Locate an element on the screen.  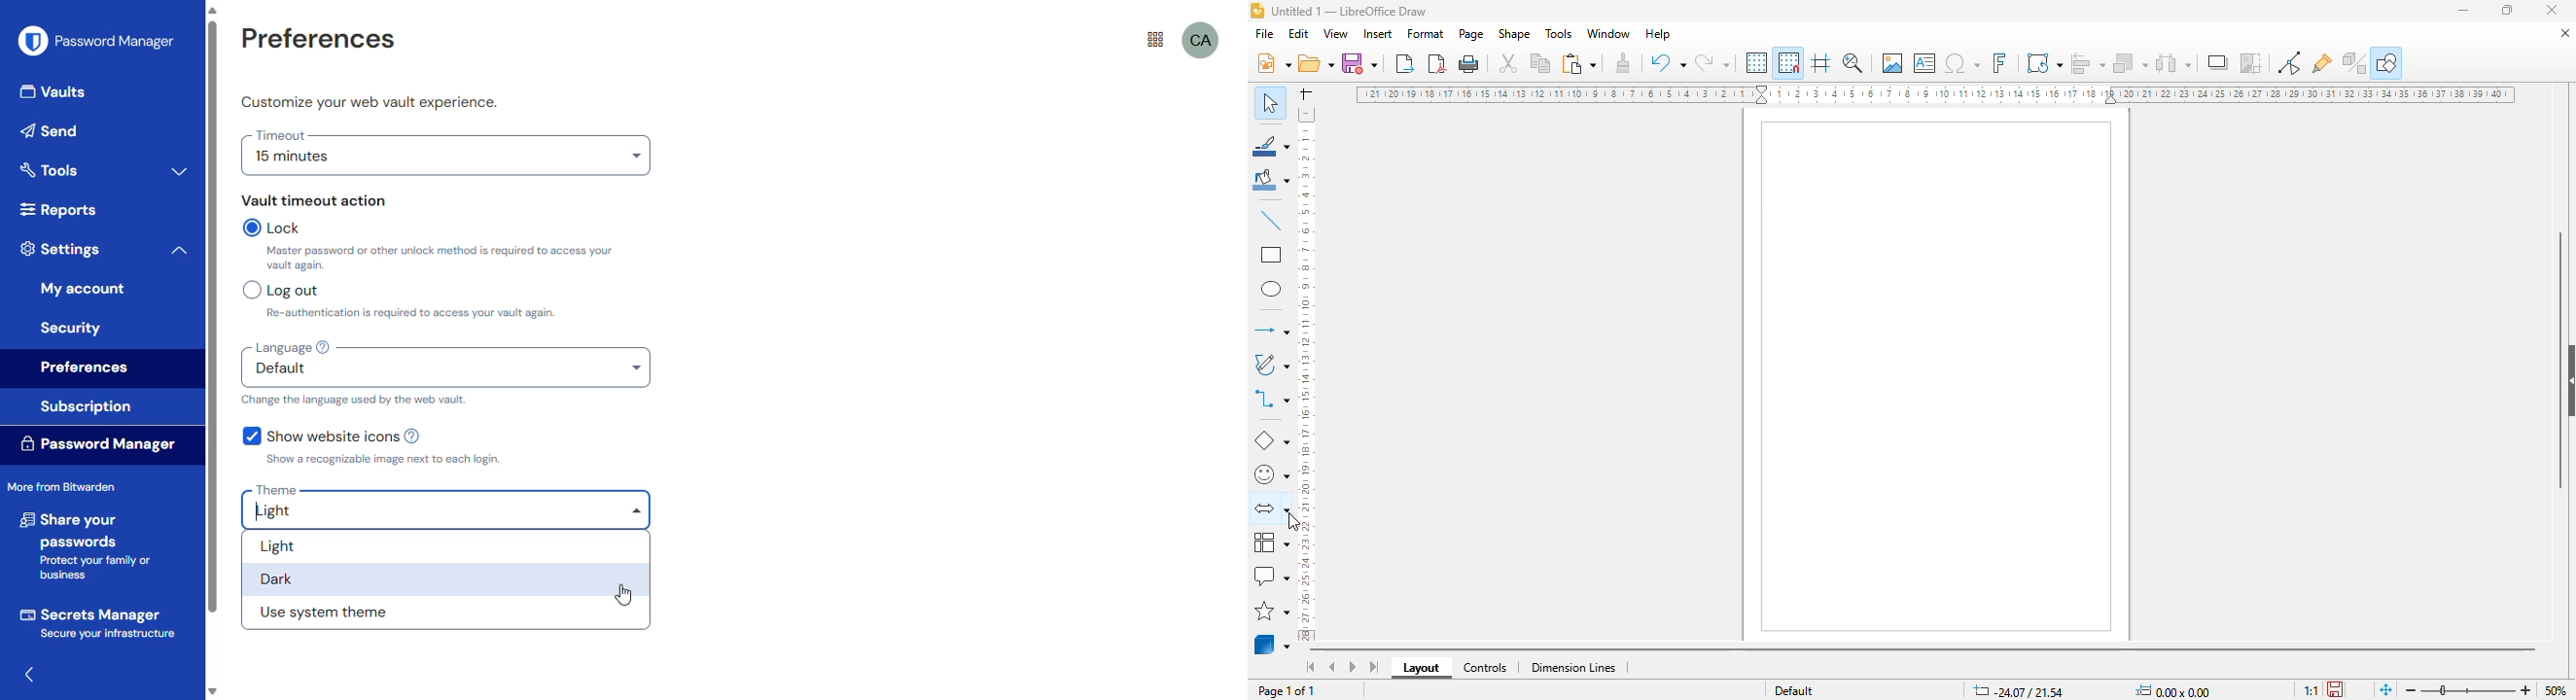
cut is located at coordinates (1508, 63).